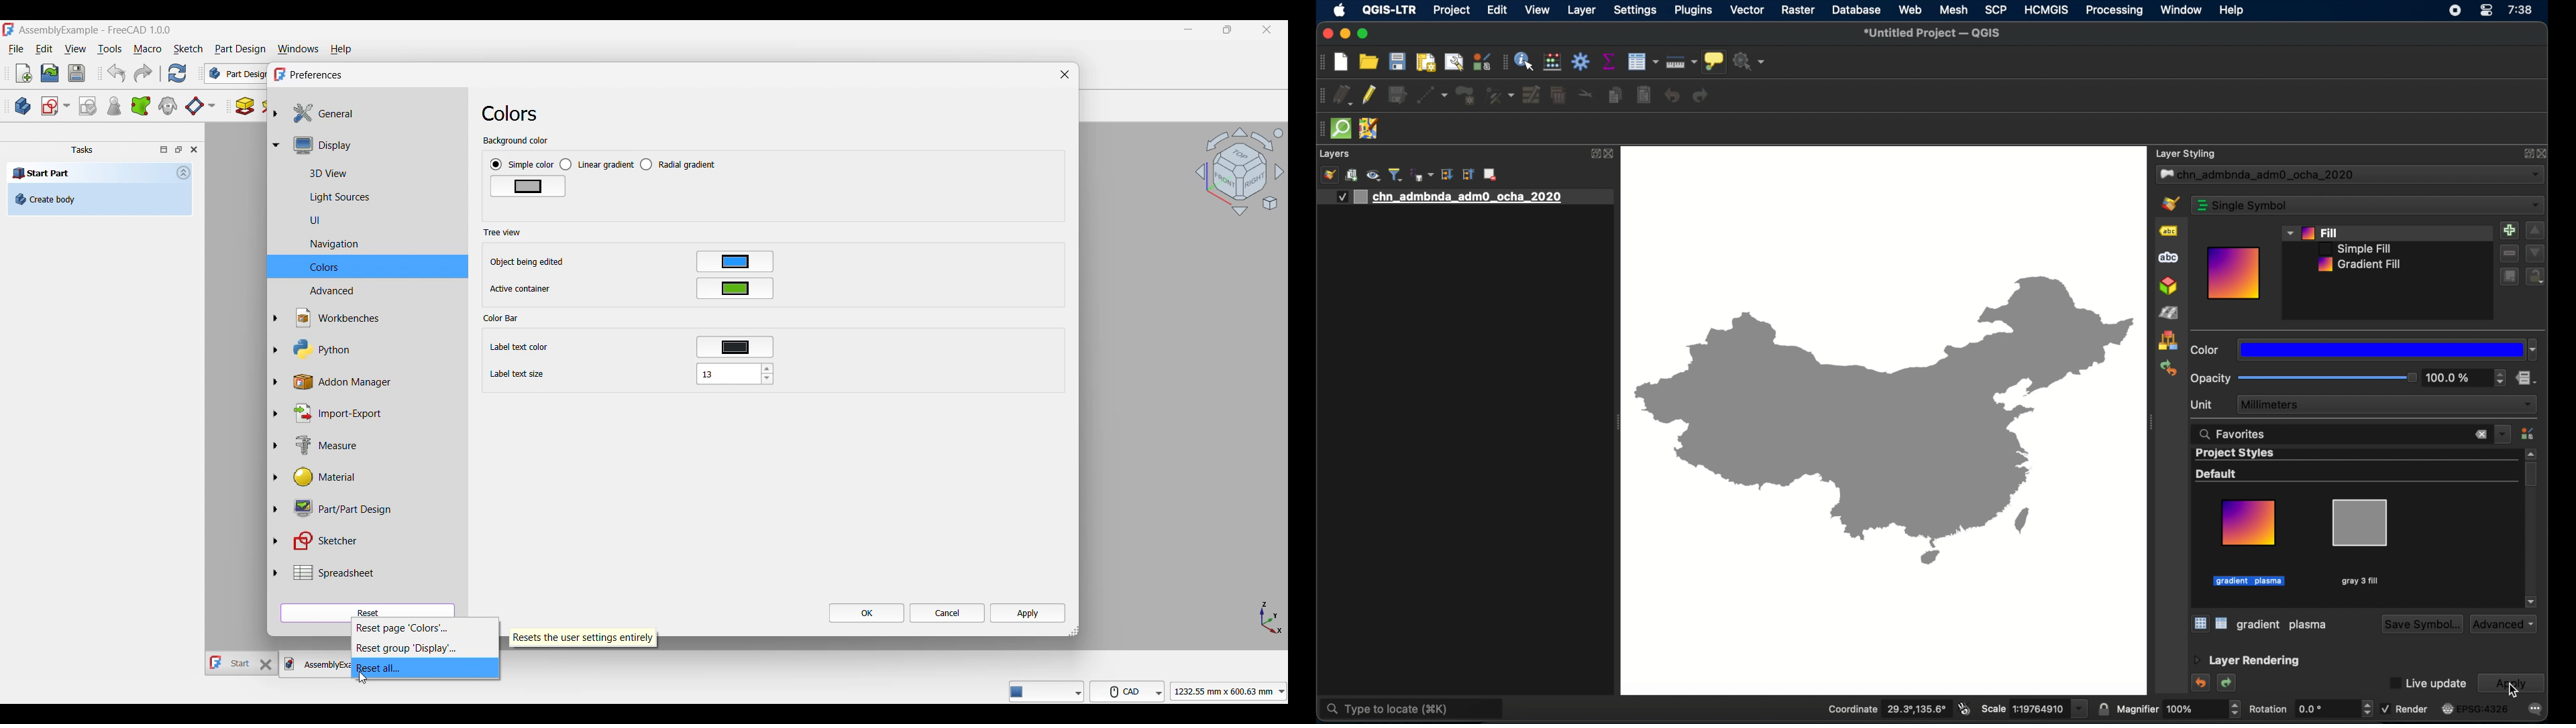 This screenshot has height=728, width=2576. I want to click on filter legend, so click(1396, 174).